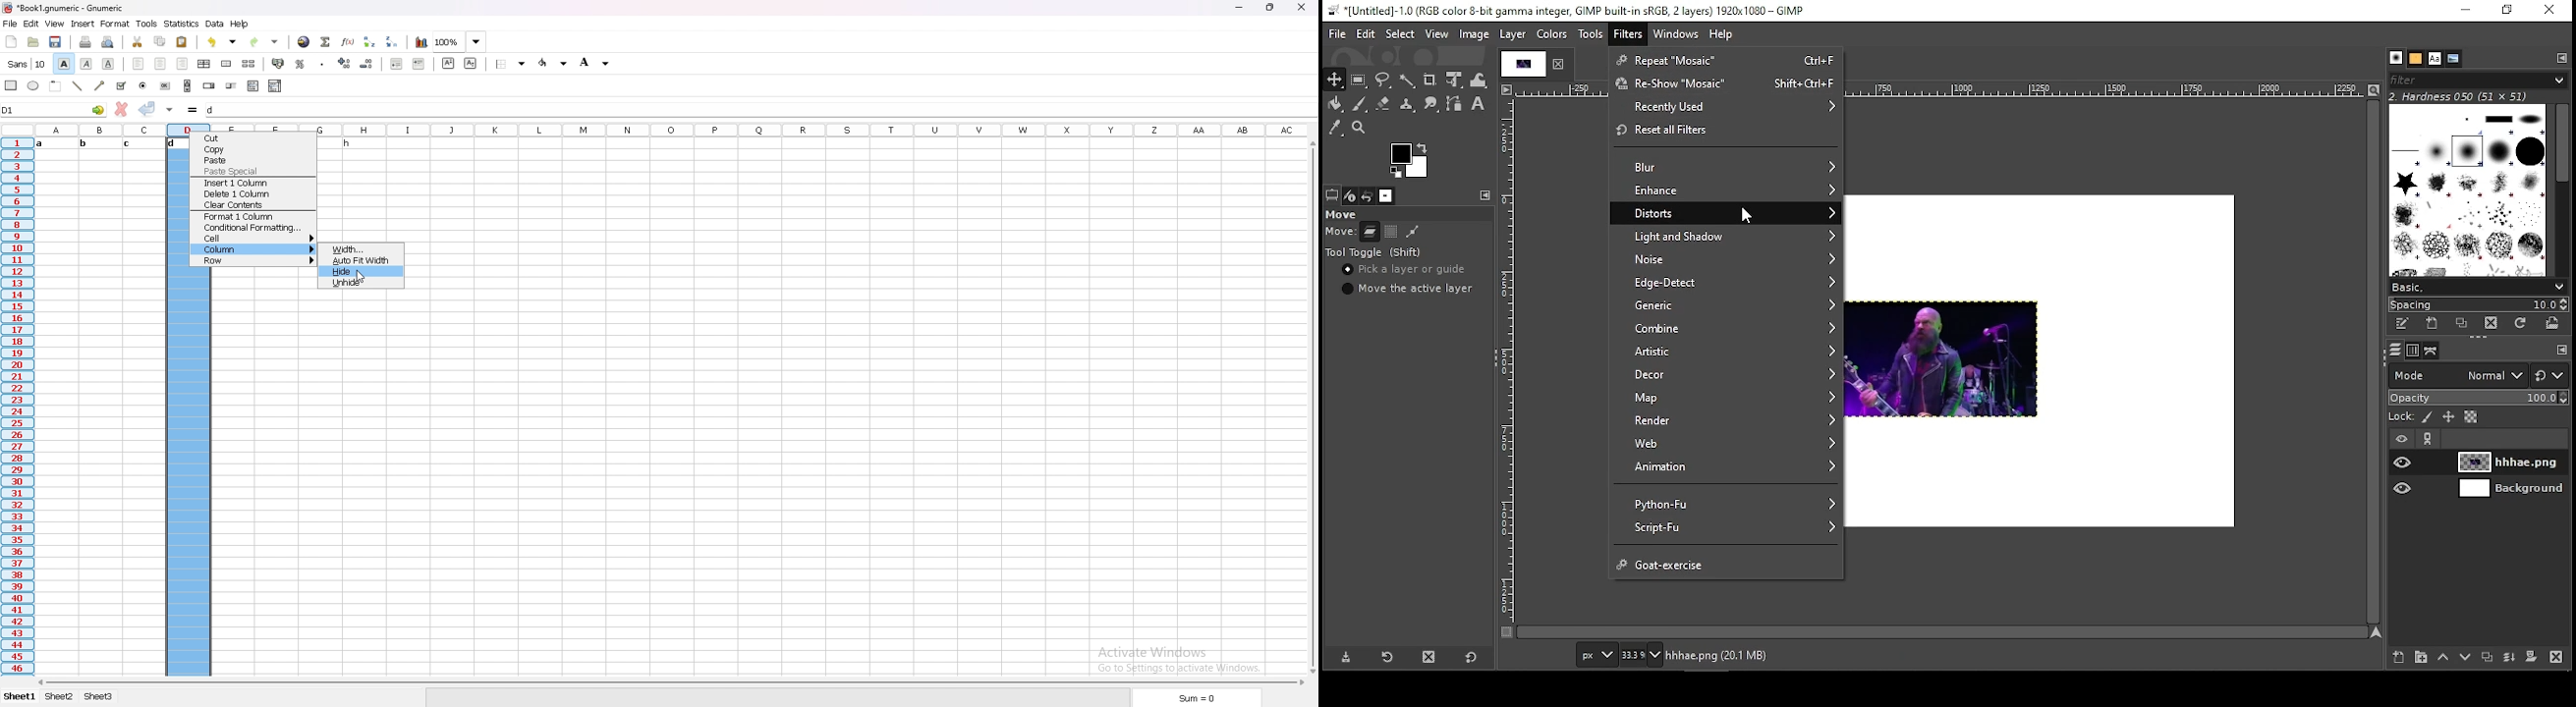  I want to click on project tab, so click(1535, 64).